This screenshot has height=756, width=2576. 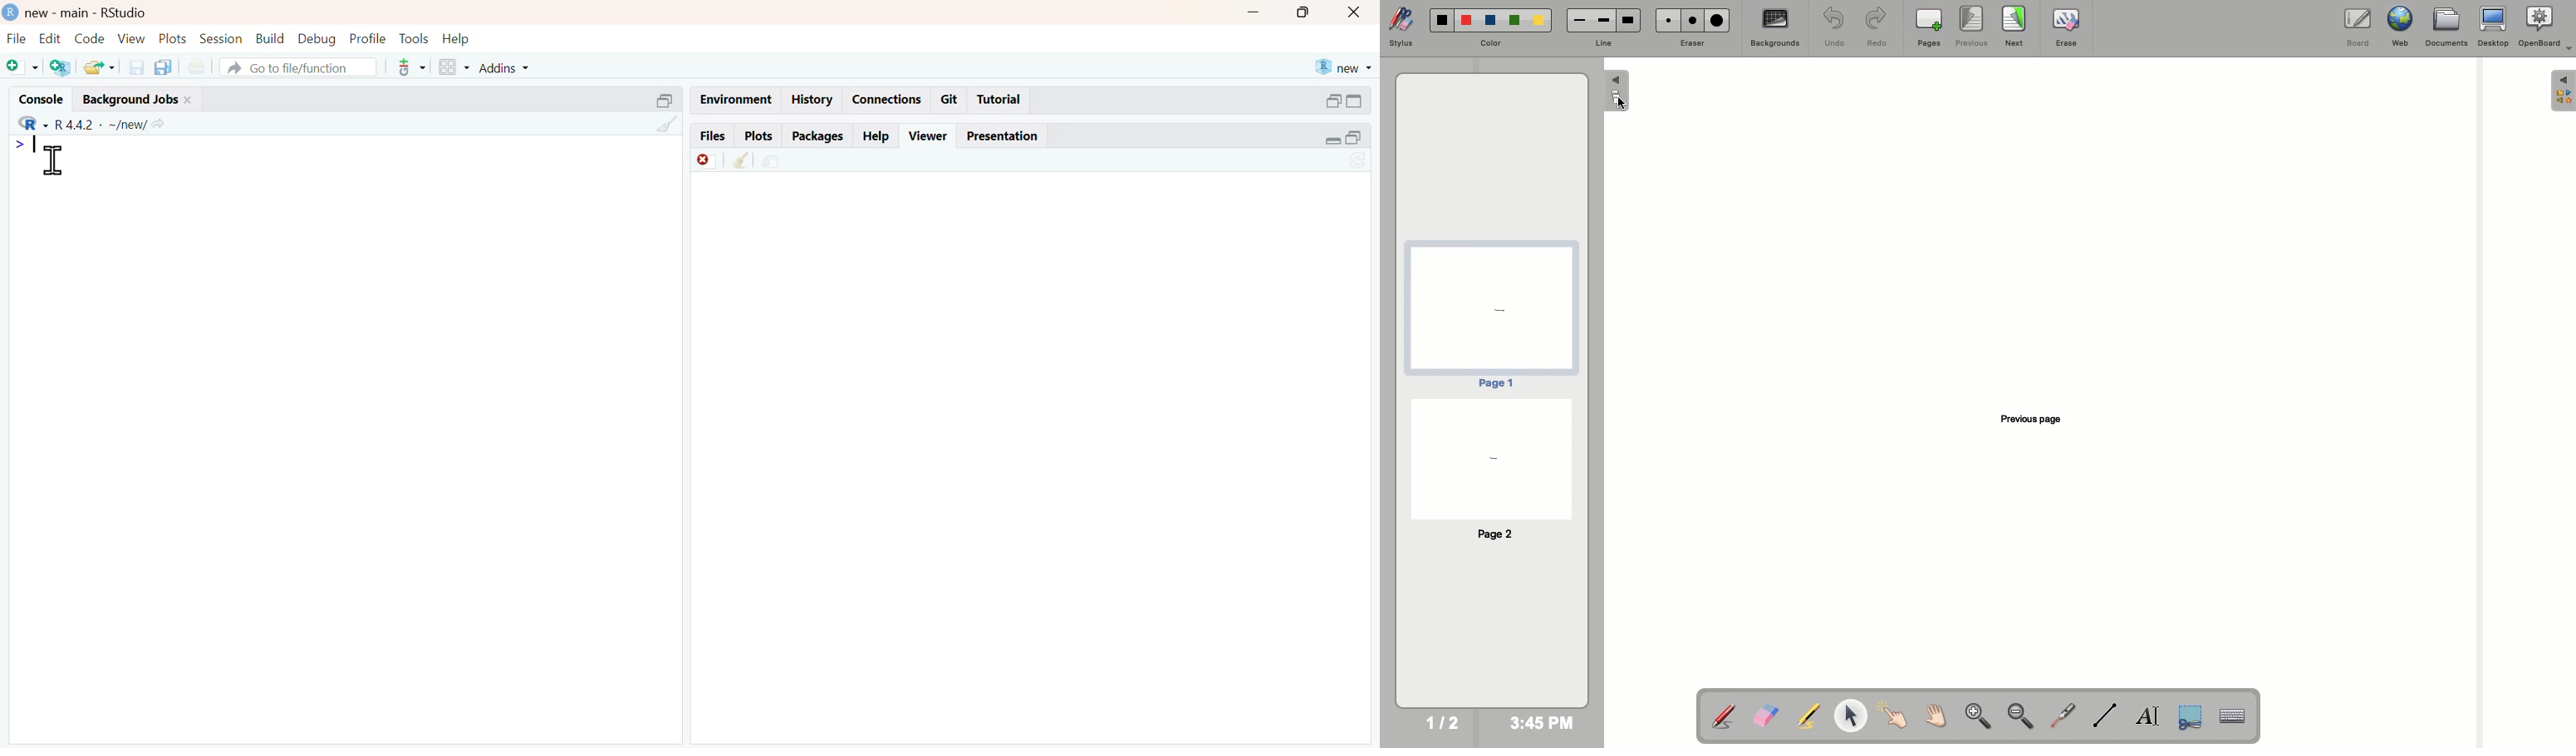 What do you see at coordinates (99, 68) in the screenshot?
I see `share folder as` at bounding box center [99, 68].